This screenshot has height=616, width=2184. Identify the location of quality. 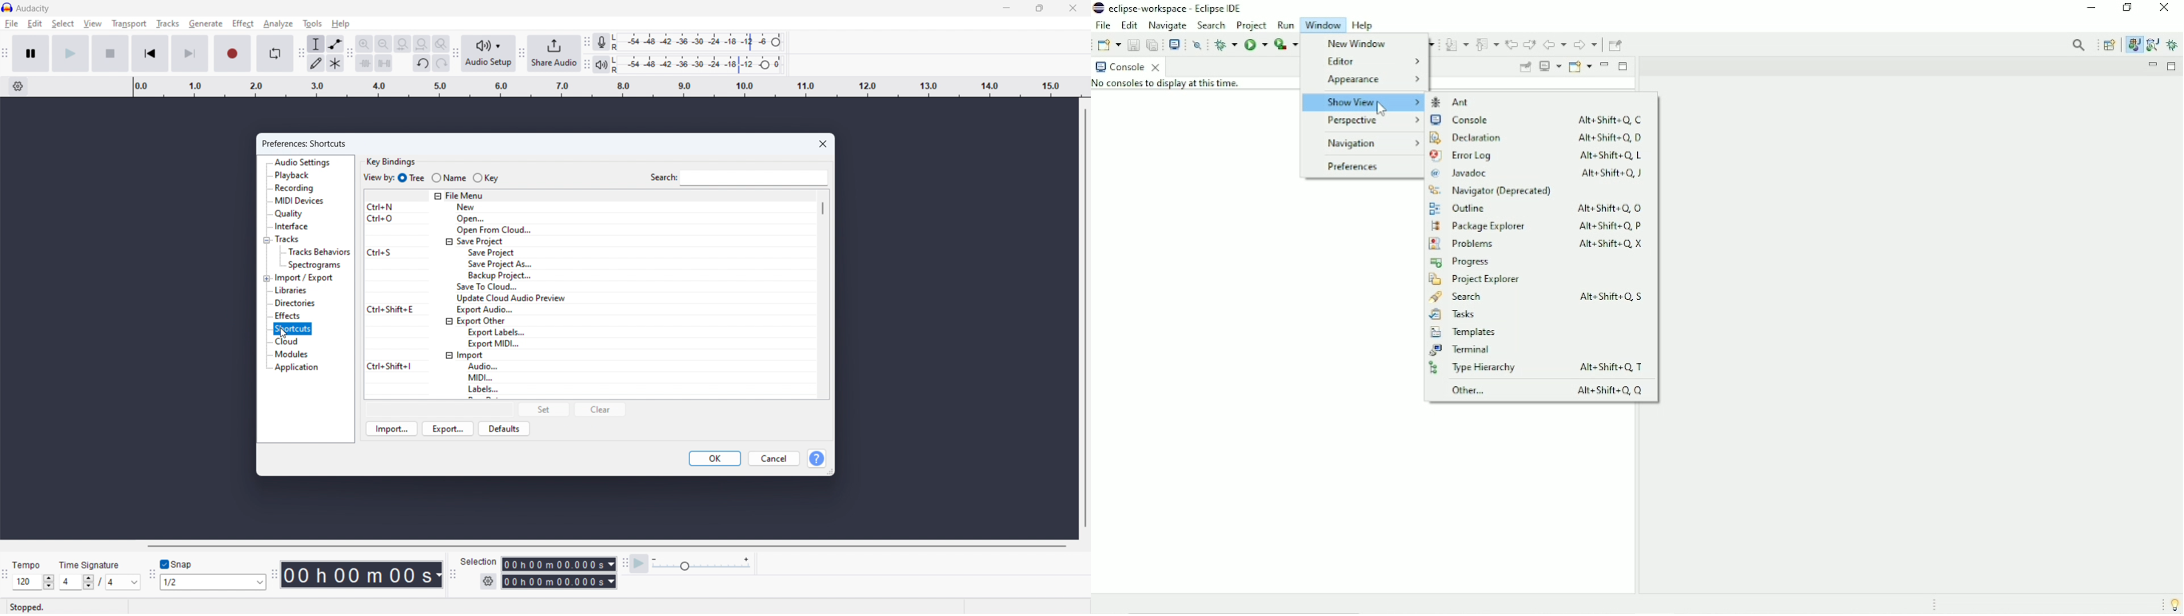
(289, 213).